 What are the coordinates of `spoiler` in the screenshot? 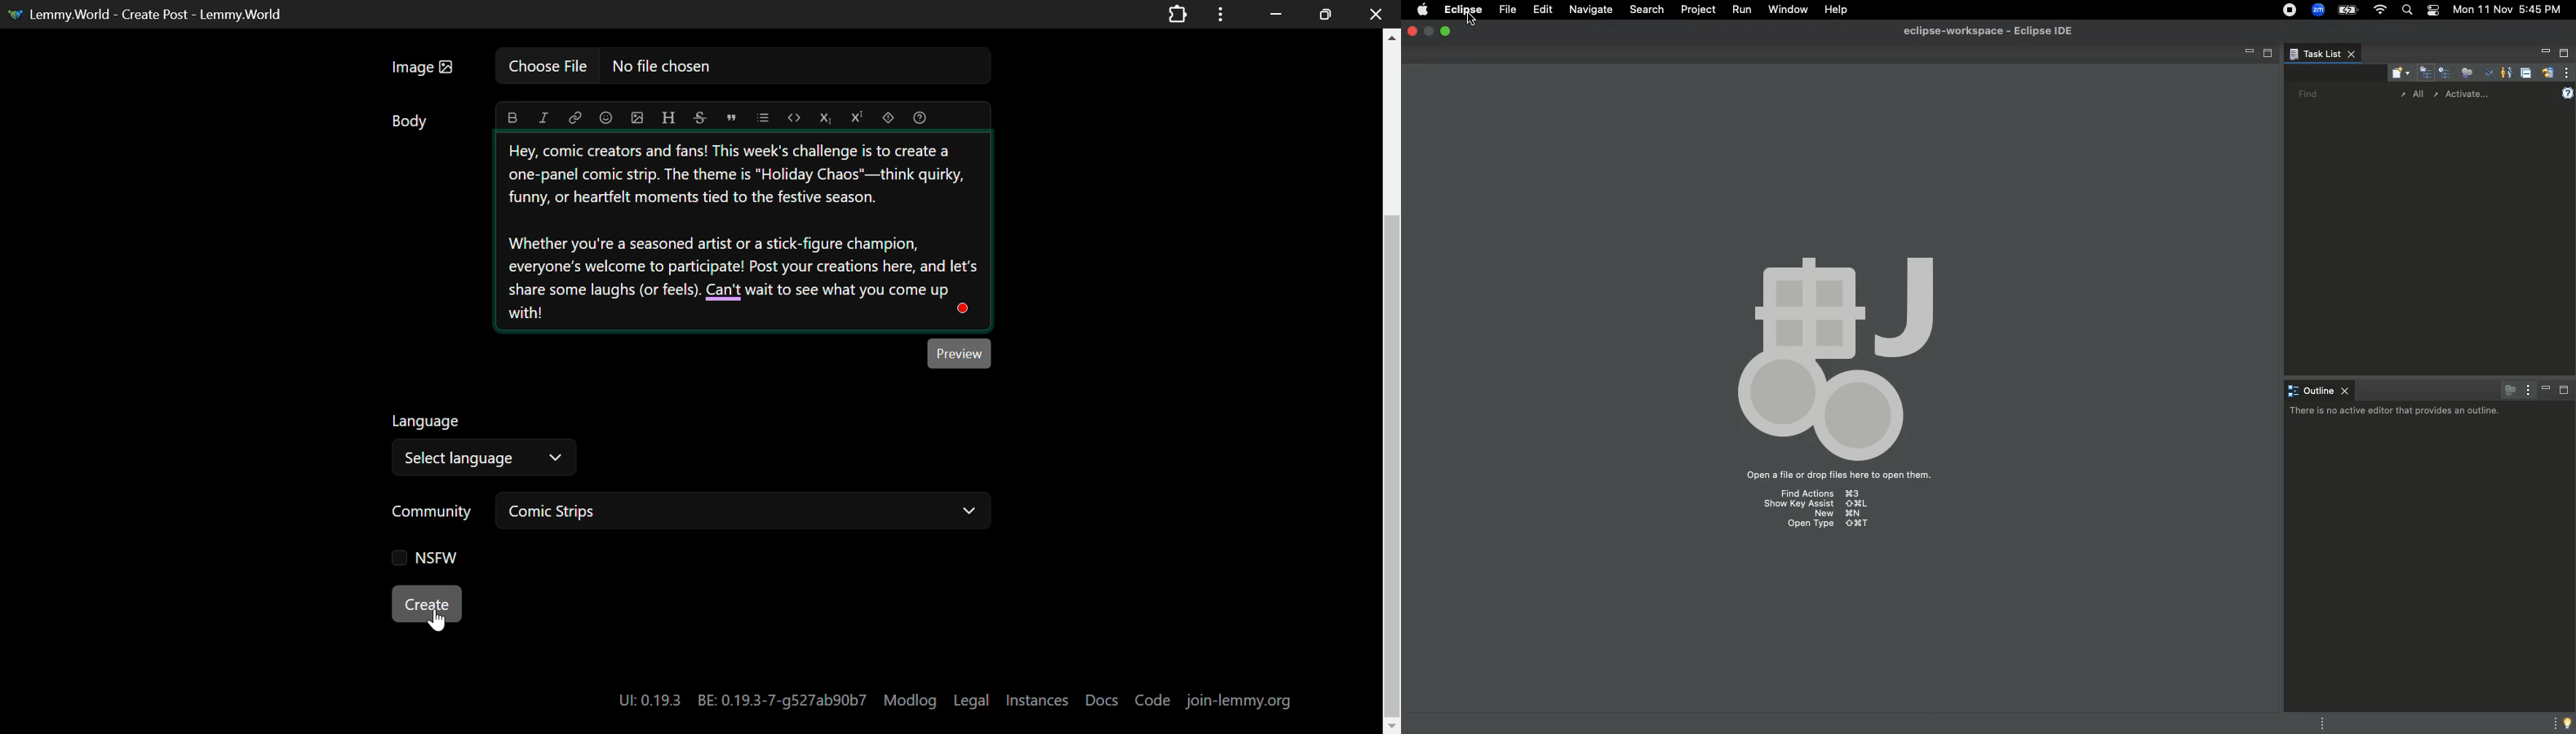 It's located at (892, 117).